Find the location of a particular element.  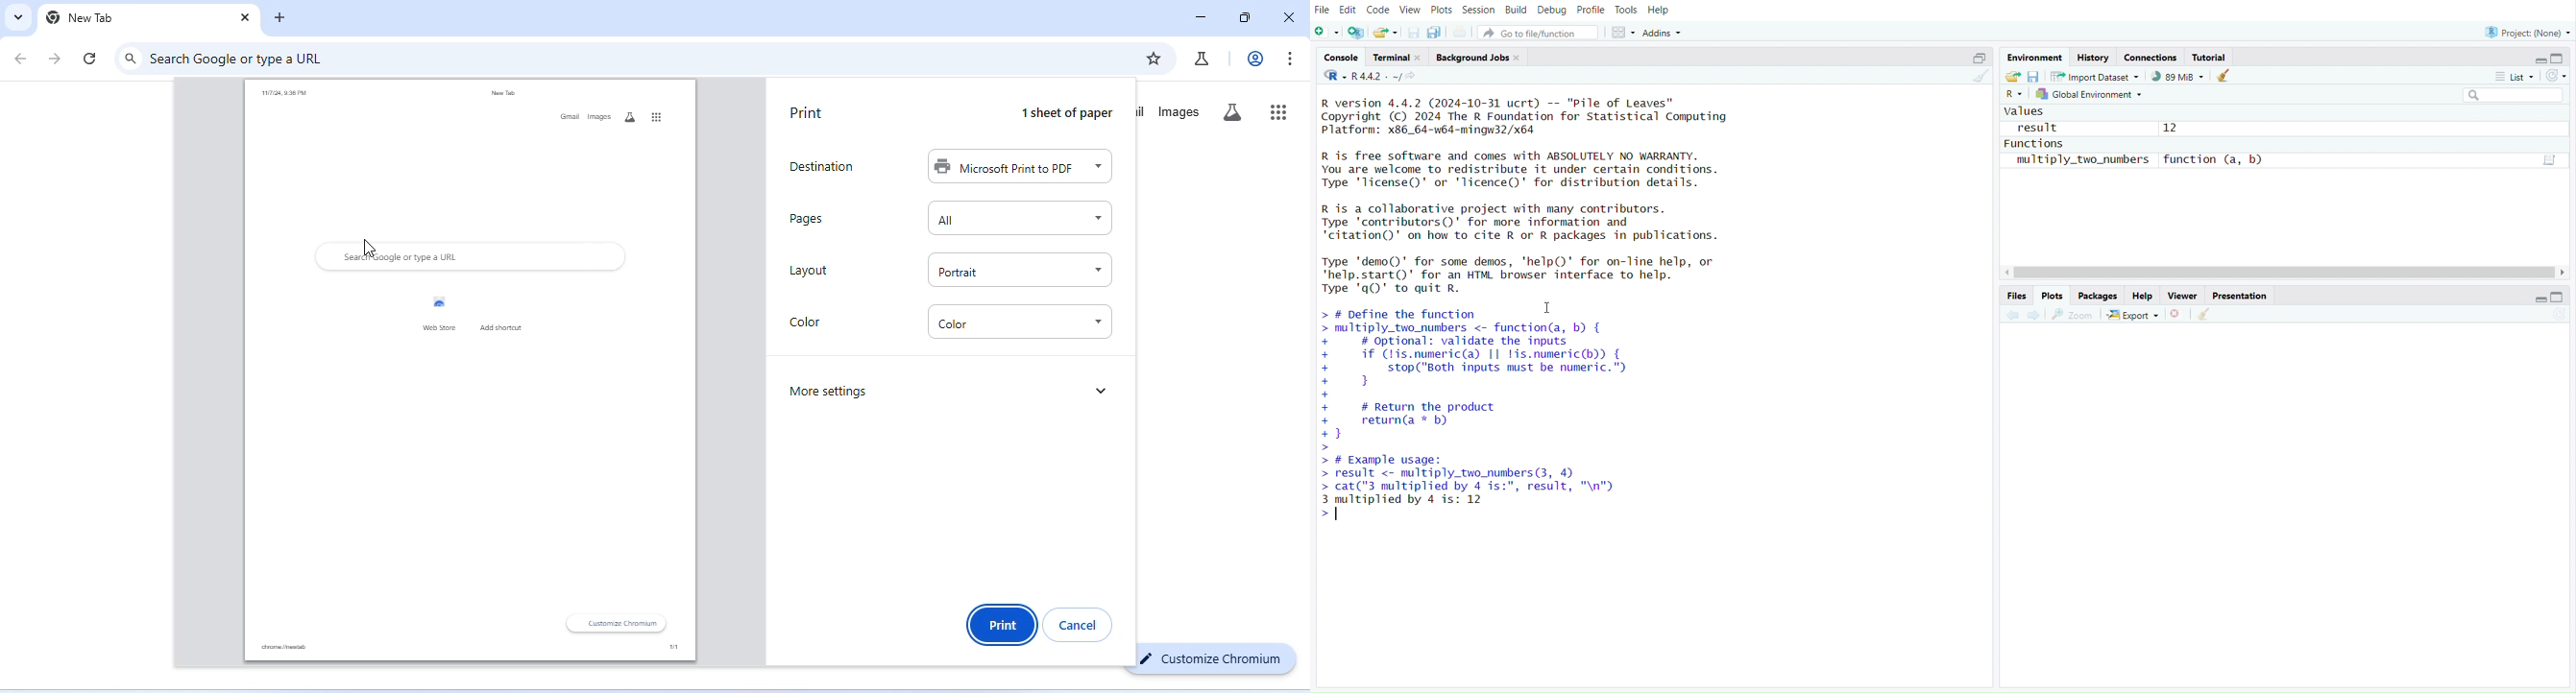

images is located at coordinates (598, 116).